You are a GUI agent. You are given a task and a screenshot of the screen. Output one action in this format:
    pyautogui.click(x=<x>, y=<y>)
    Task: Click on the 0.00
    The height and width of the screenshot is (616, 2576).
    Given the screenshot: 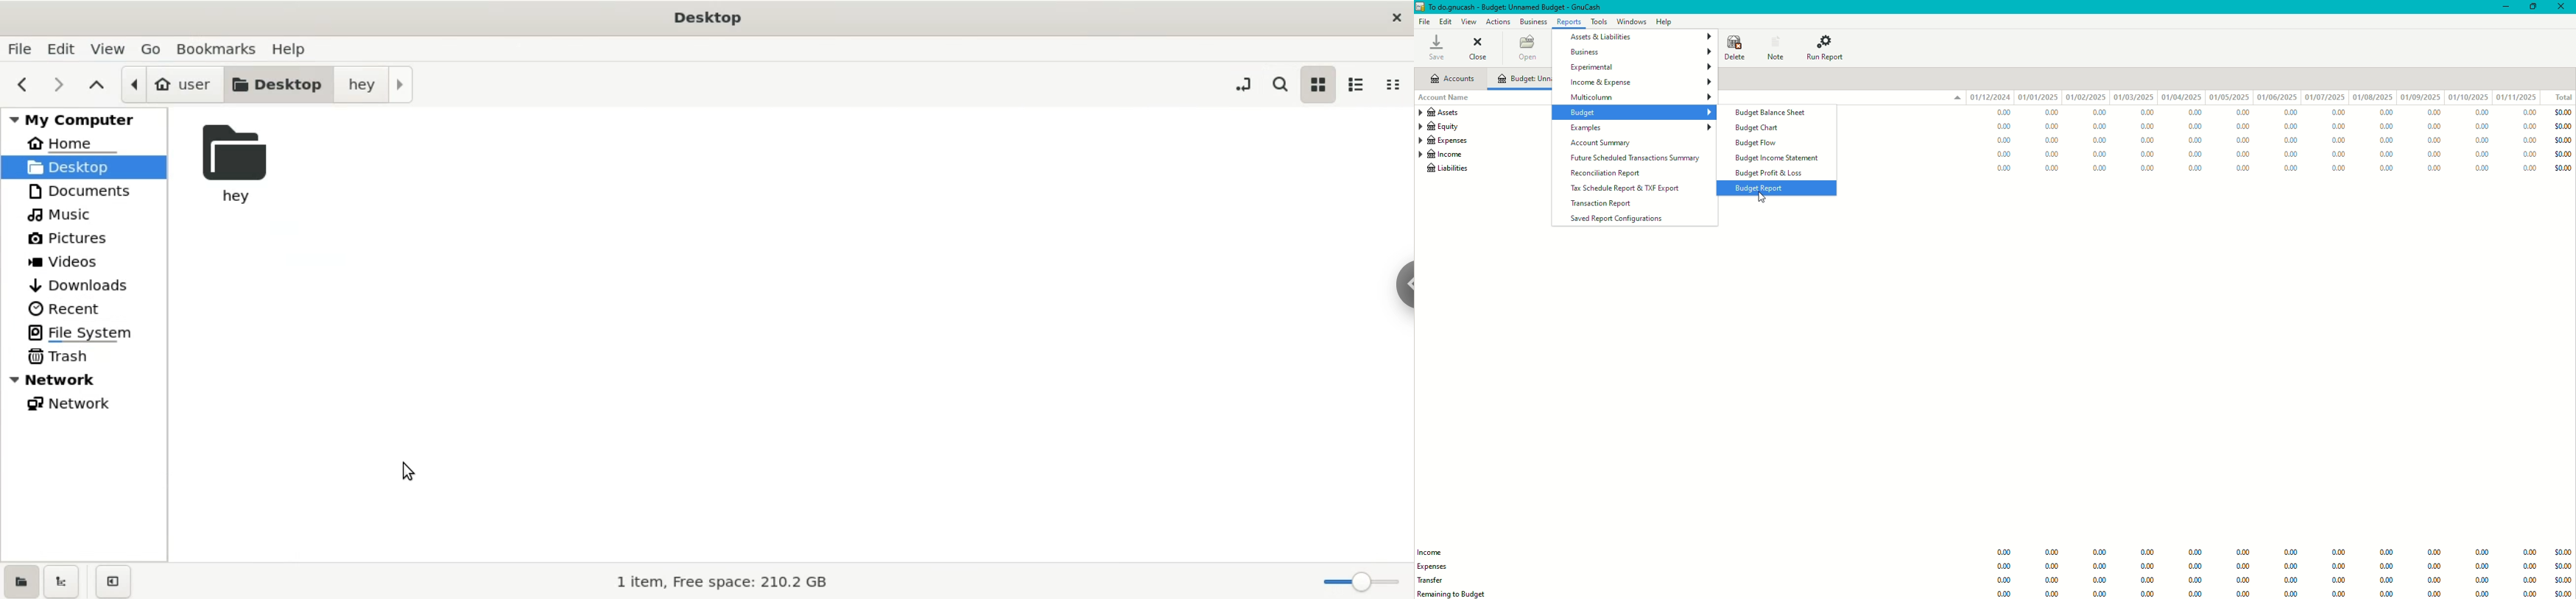 What is the action you would take?
    pyautogui.click(x=2101, y=594)
    